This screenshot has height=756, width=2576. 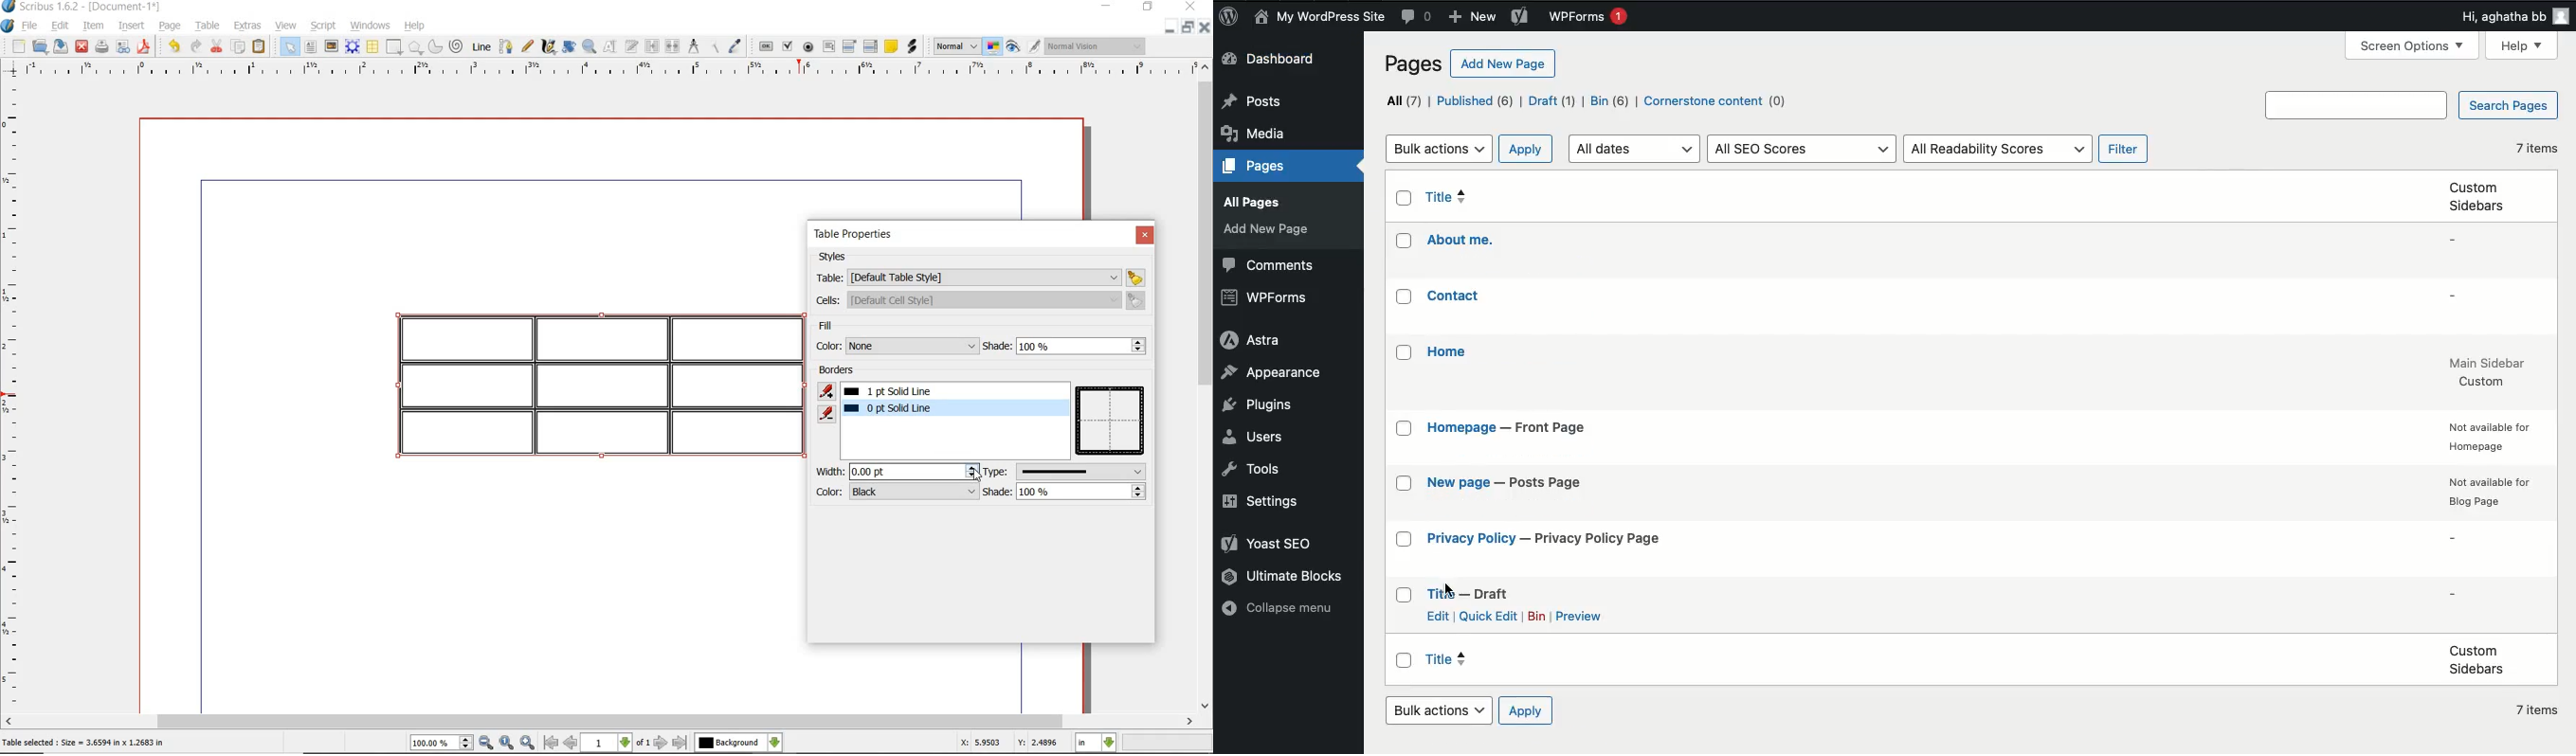 I want to click on render frame, so click(x=353, y=48).